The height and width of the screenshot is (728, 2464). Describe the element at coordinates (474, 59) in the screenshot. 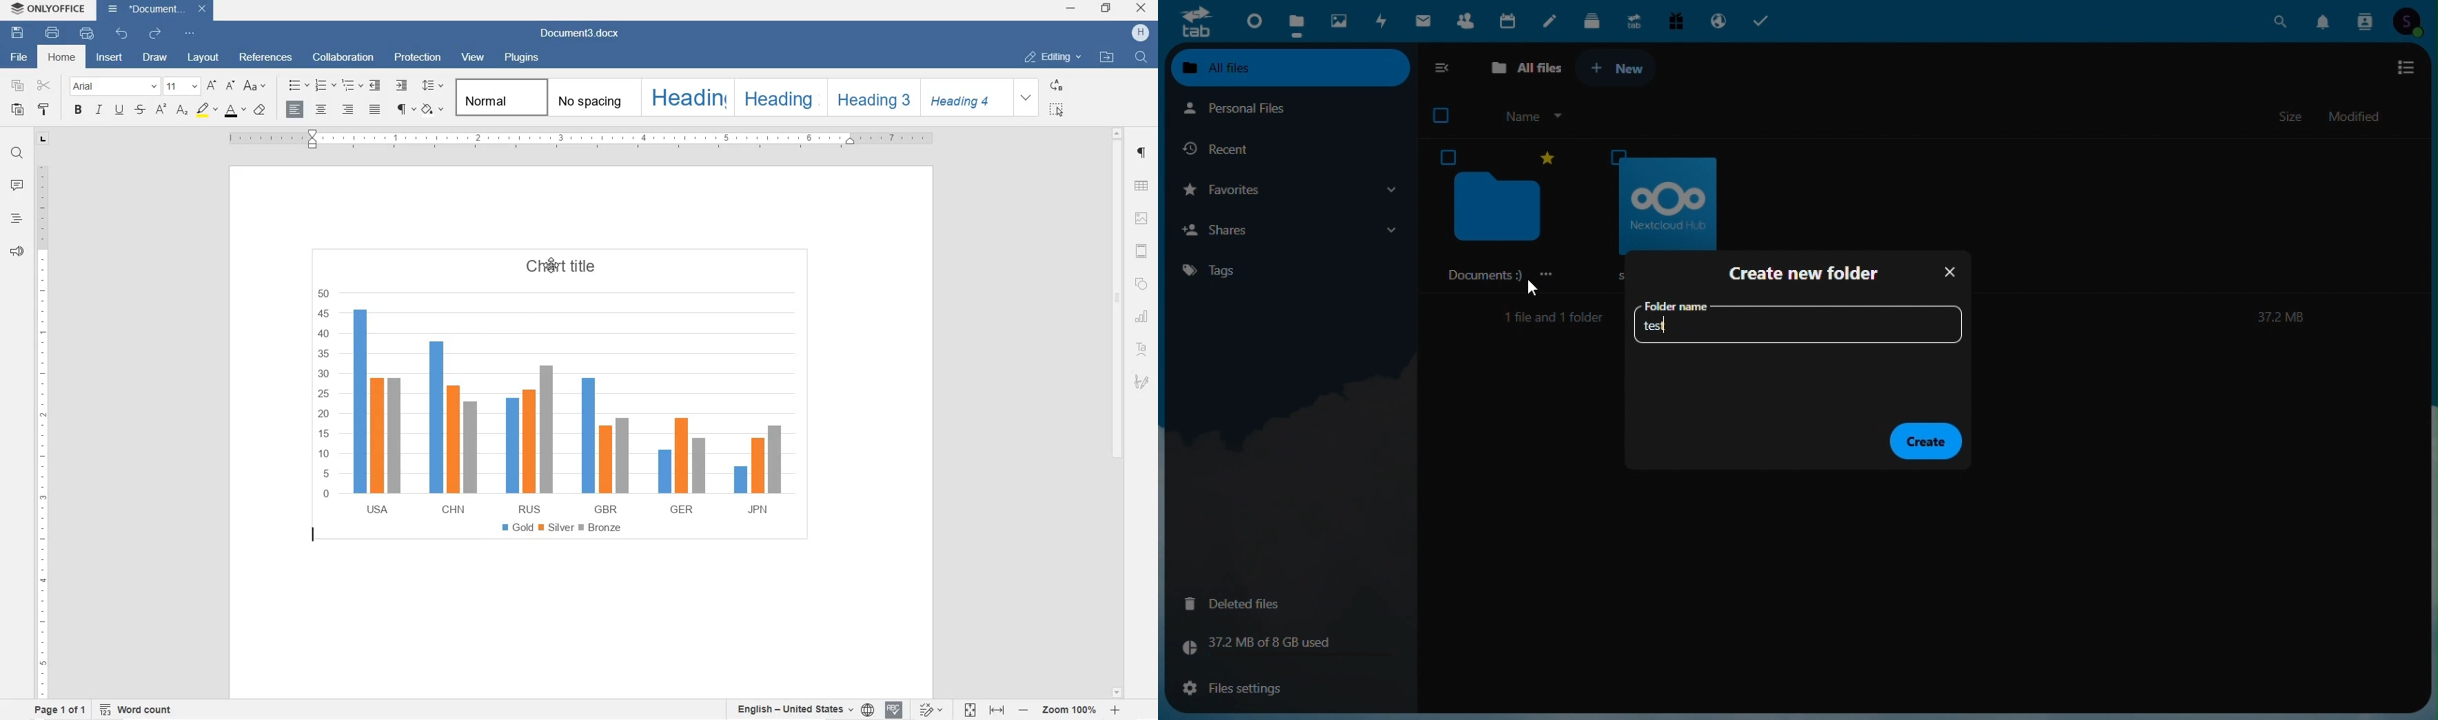

I see `VIEW` at that location.